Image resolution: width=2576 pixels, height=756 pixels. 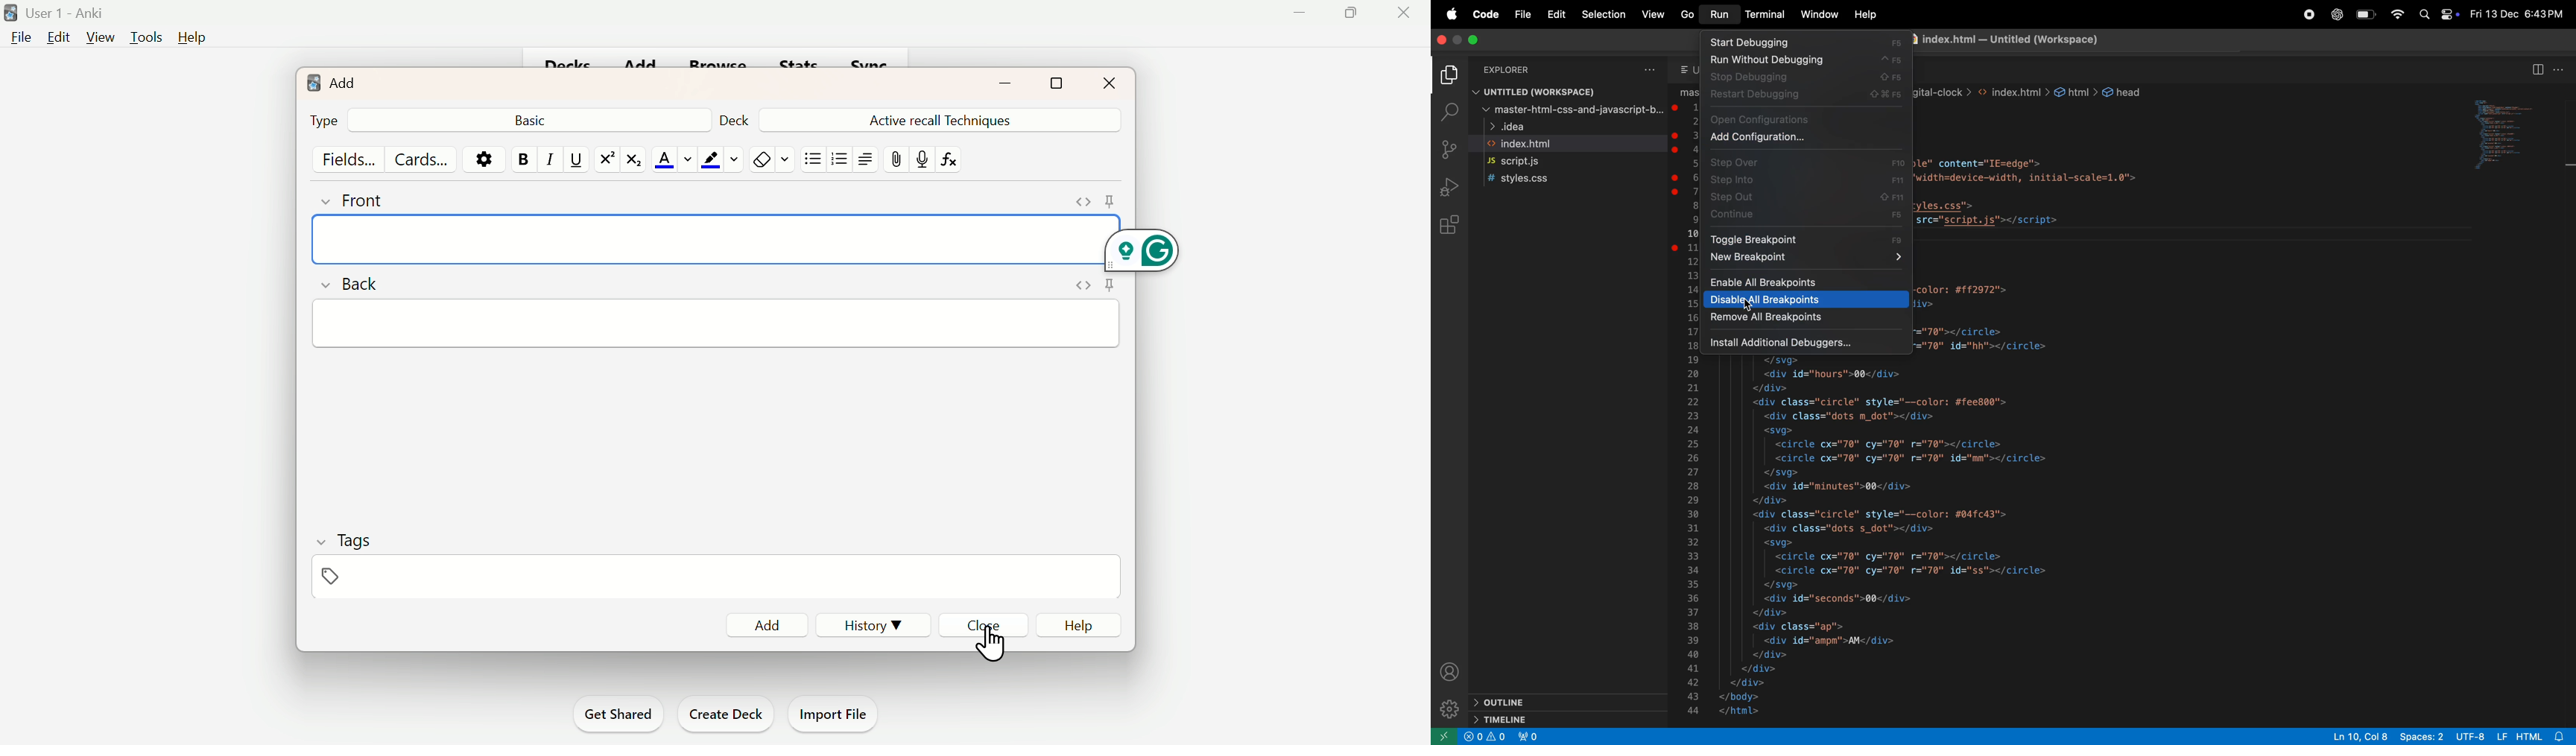 I want to click on style .css, so click(x=1528, y=180).